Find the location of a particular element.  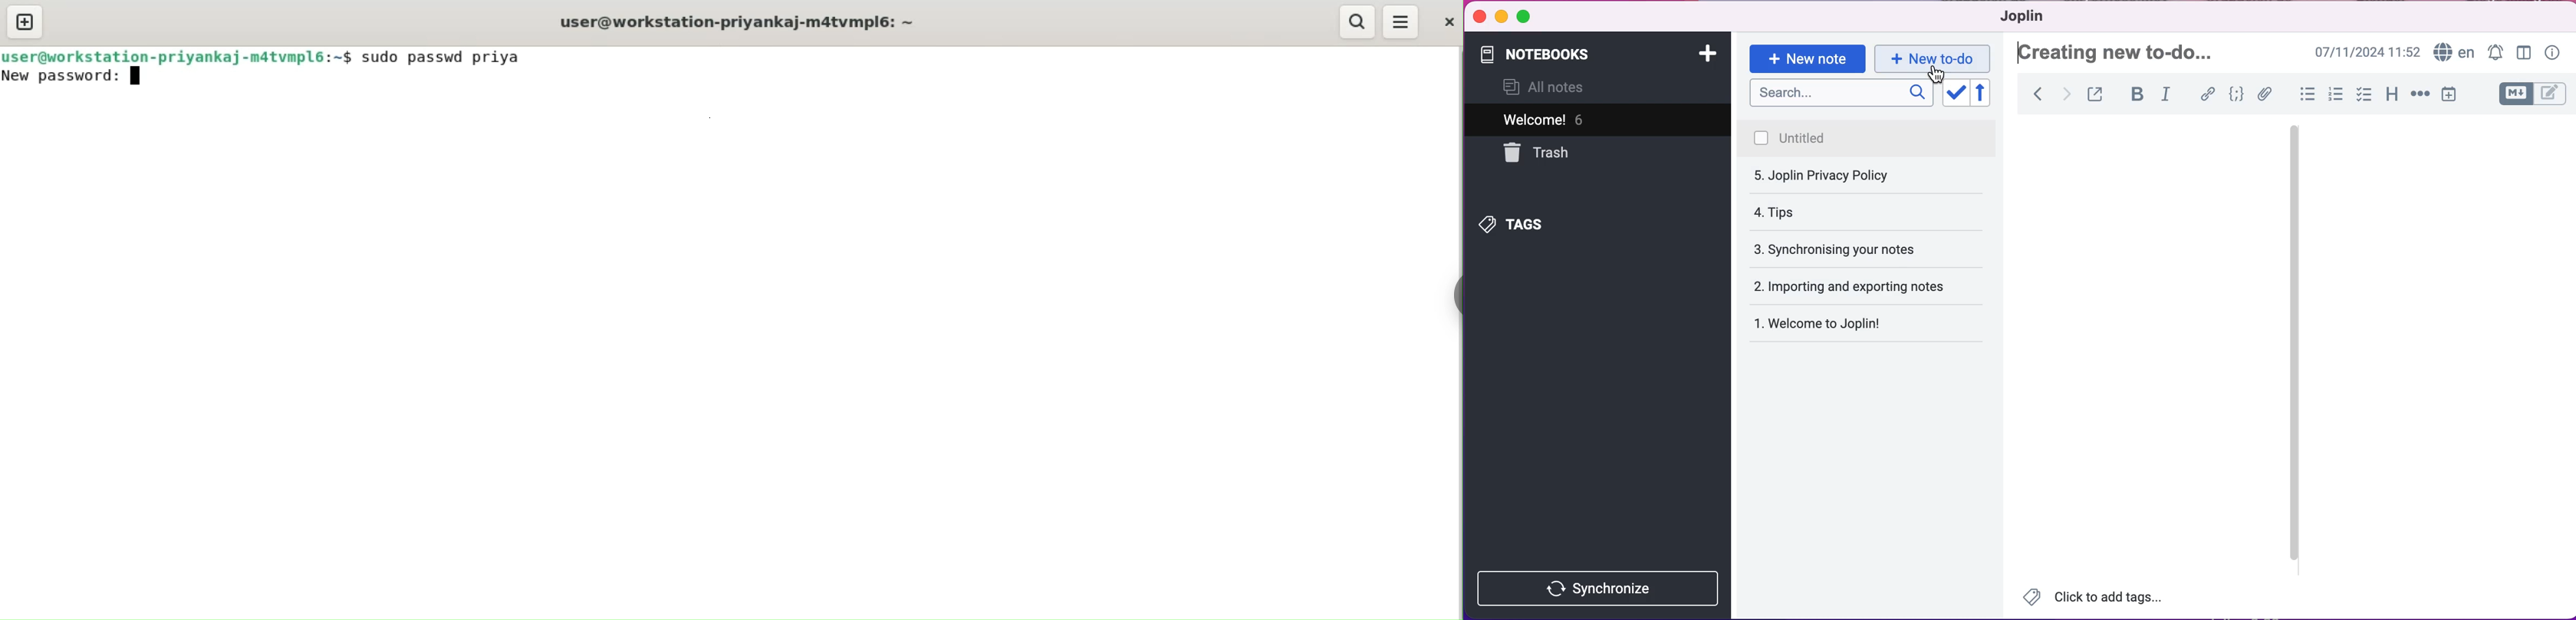

joplin privacy policy is located at coordinates (1871, 139).